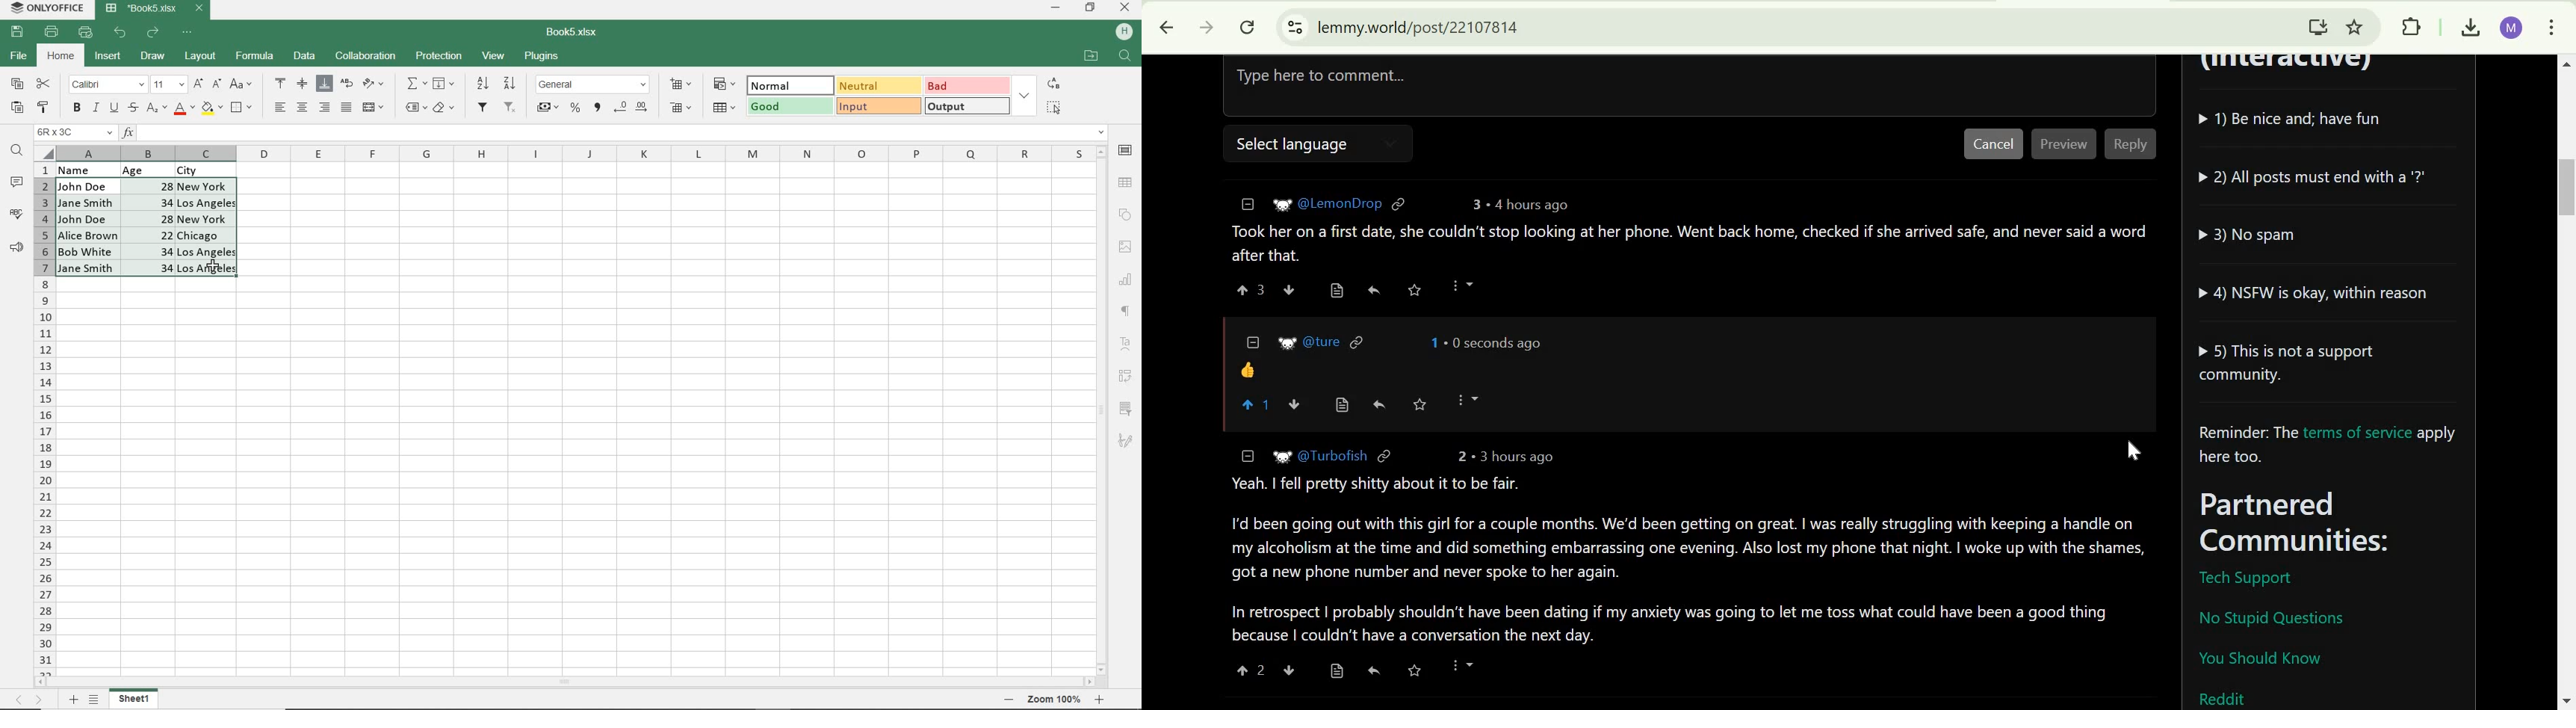 This screenshot has width=2576, height=728. I want to click on FILL, so click(447, 84).